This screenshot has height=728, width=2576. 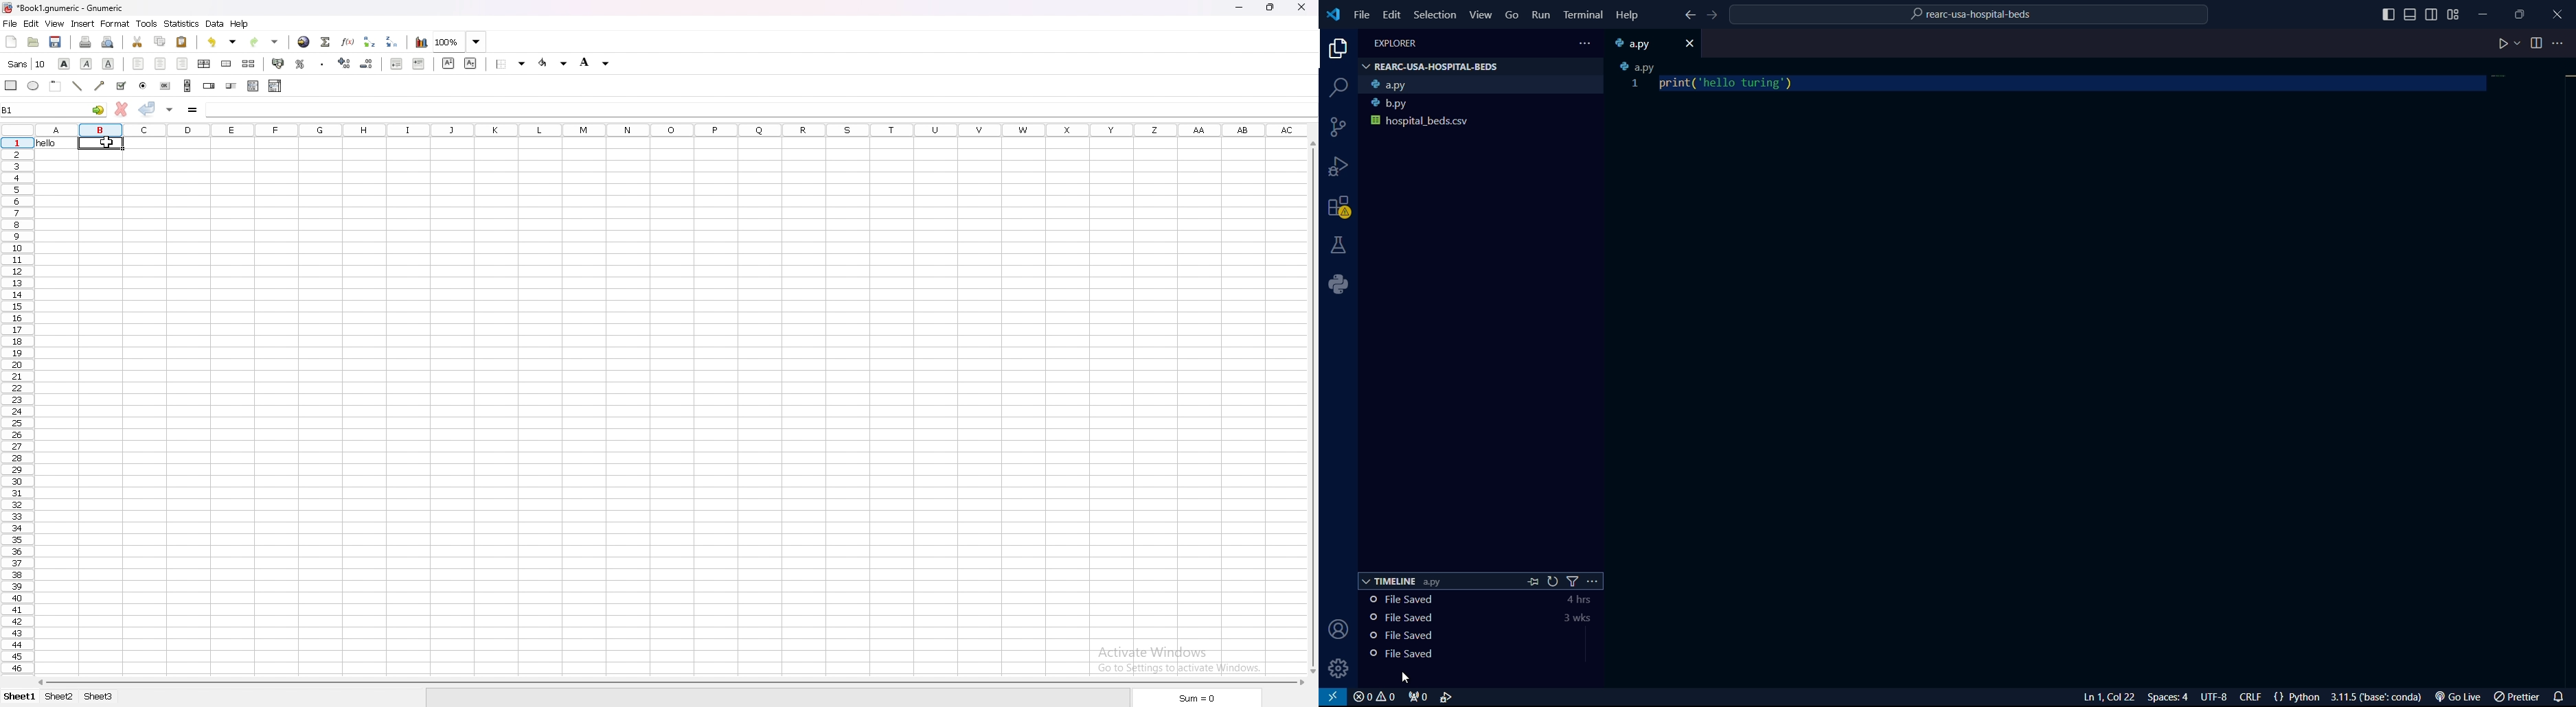 What do you see at coordinates (193, 110) in the screenshot?
I see `enter formula` at bounding box center [193, 110].